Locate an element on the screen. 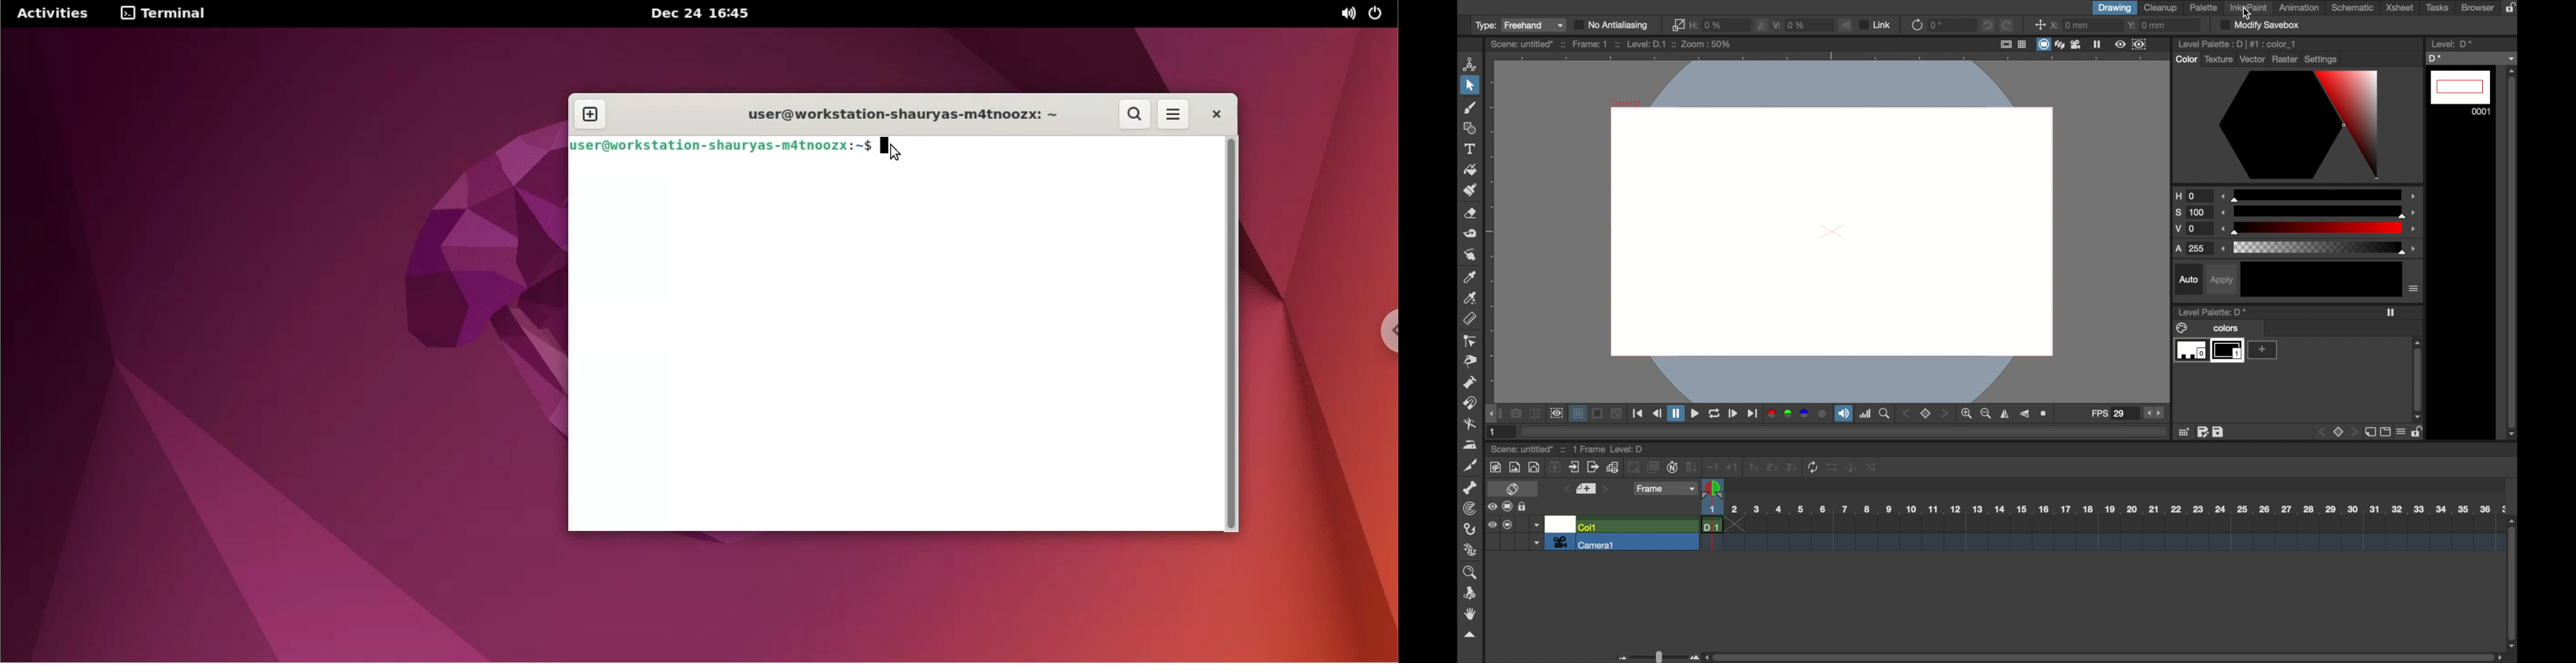  center is located at coordinates (2038, 25).